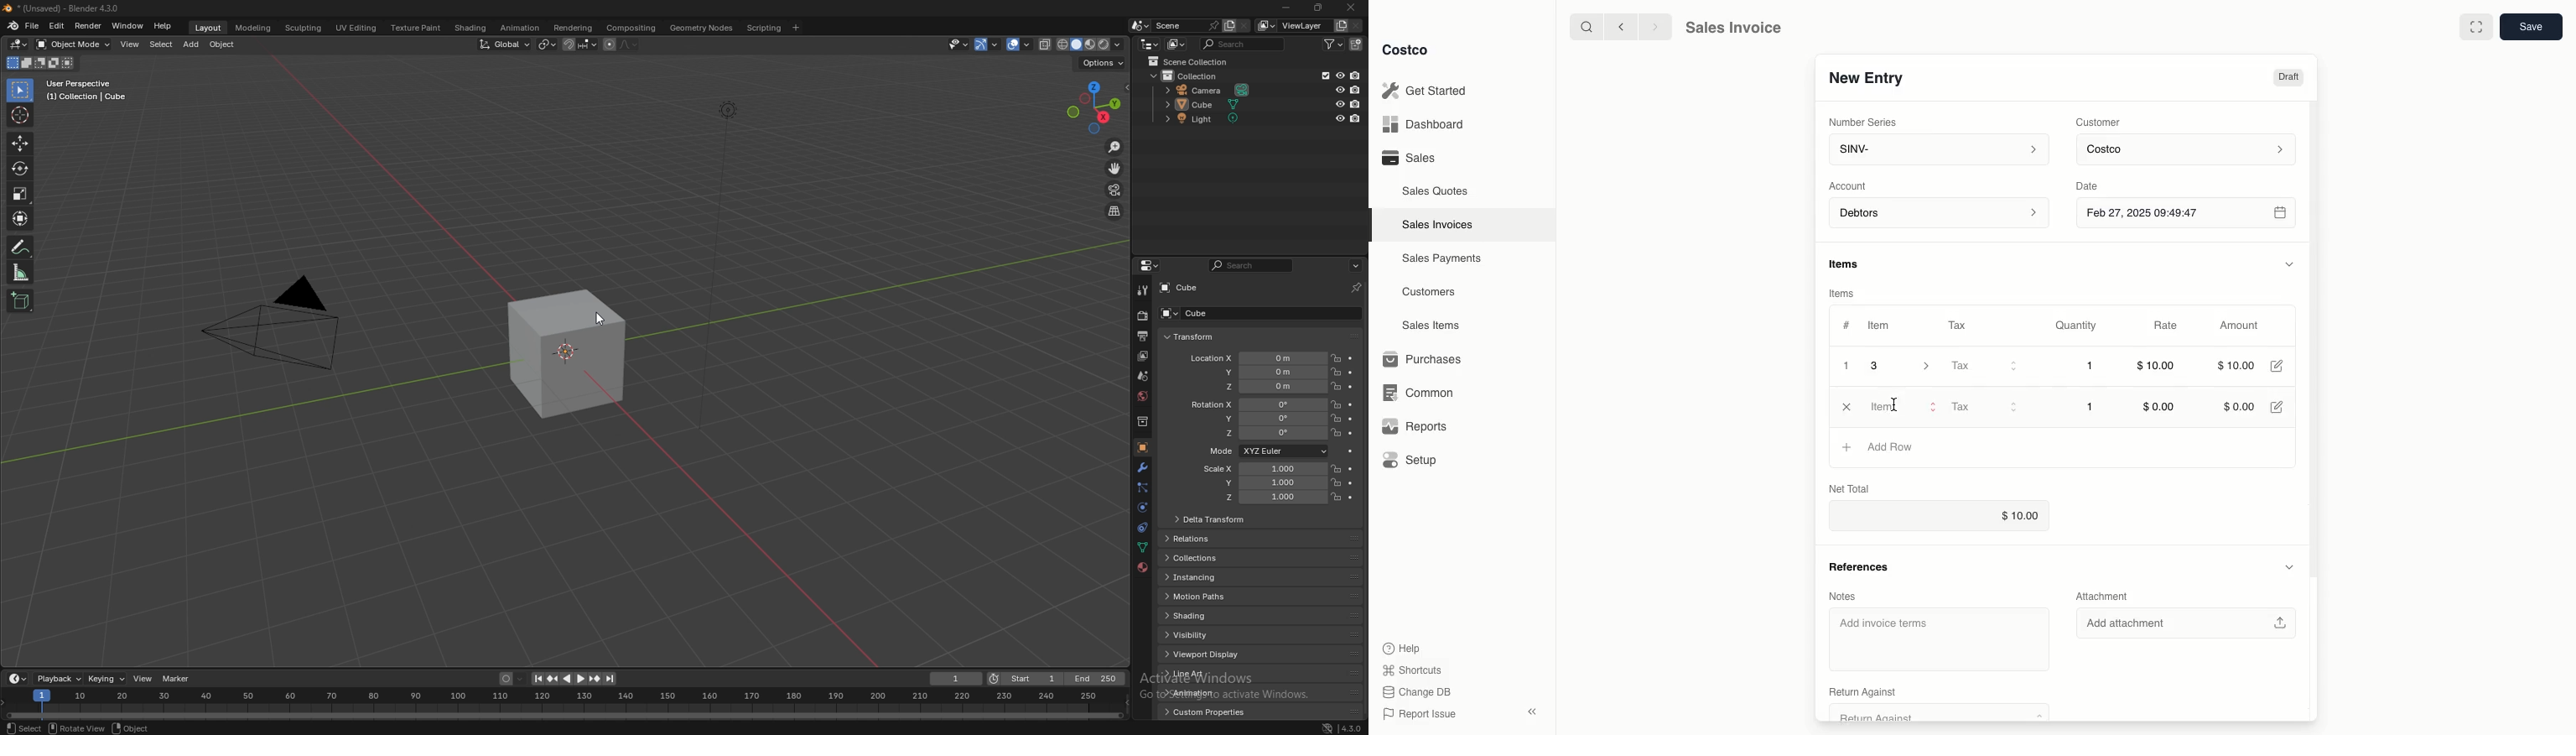  Describe the element at coordinates (1142, 356) in the screenshot. I see `view layer` at that location.